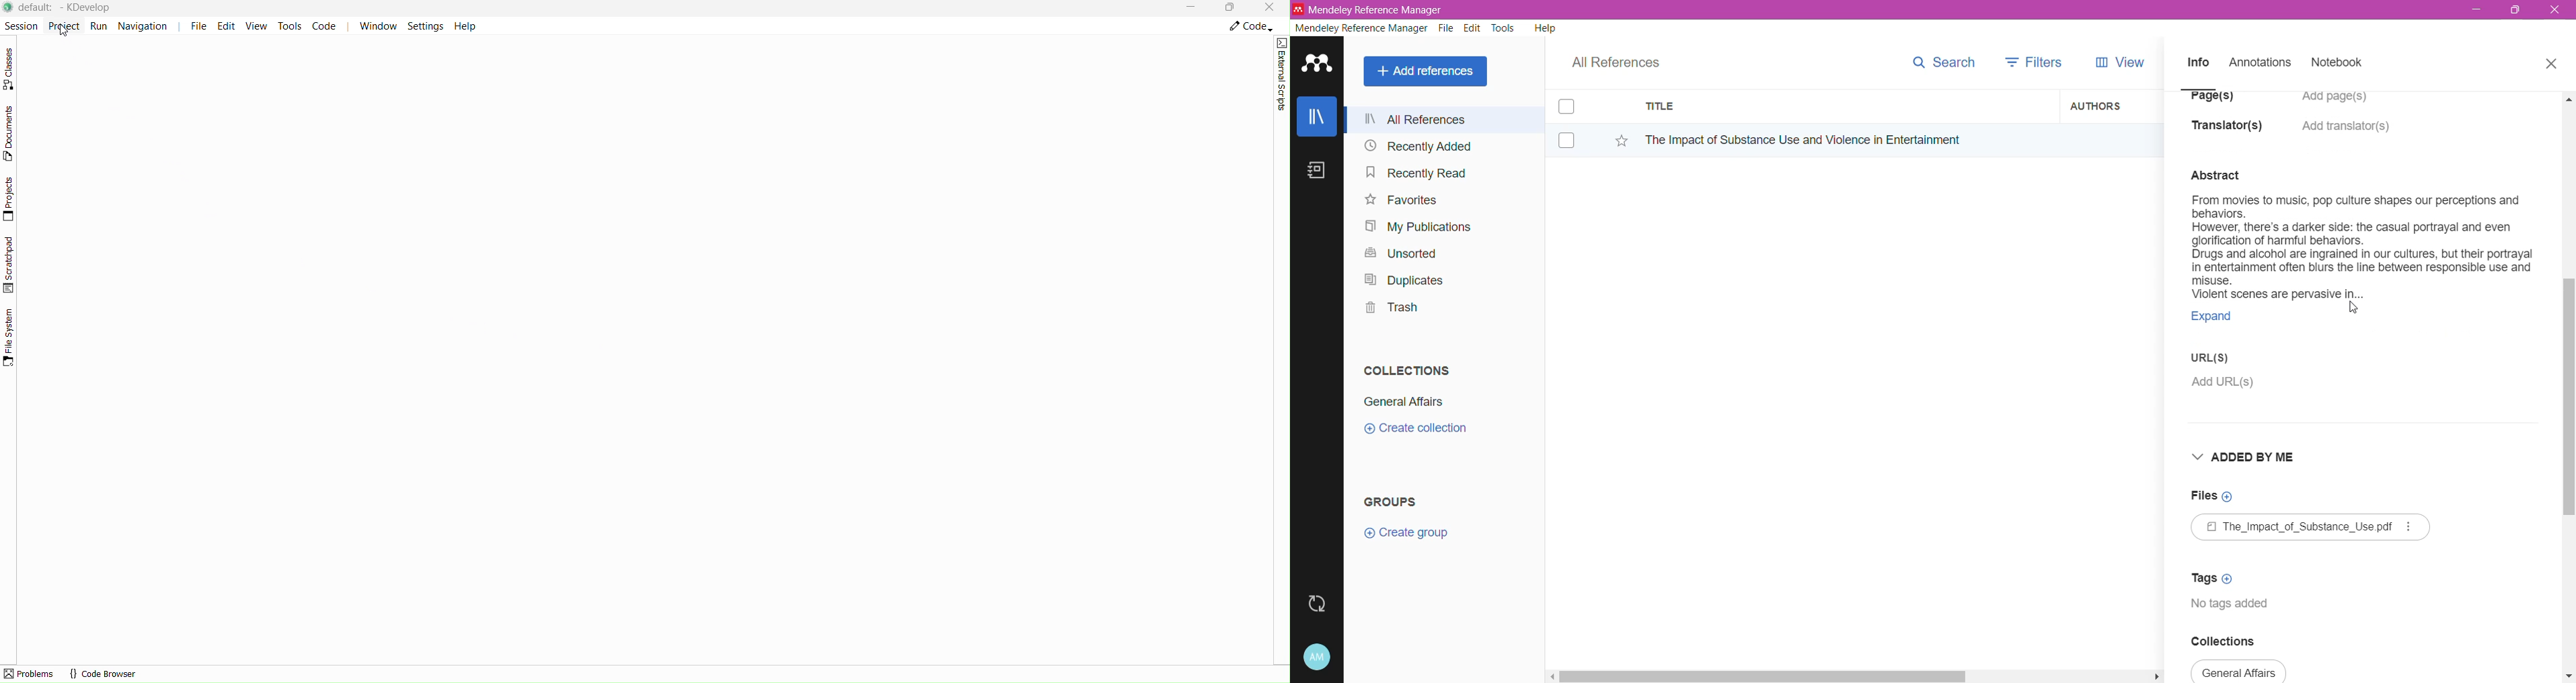  I want to click on Click to Add to Favorites, so click(1614, 138).